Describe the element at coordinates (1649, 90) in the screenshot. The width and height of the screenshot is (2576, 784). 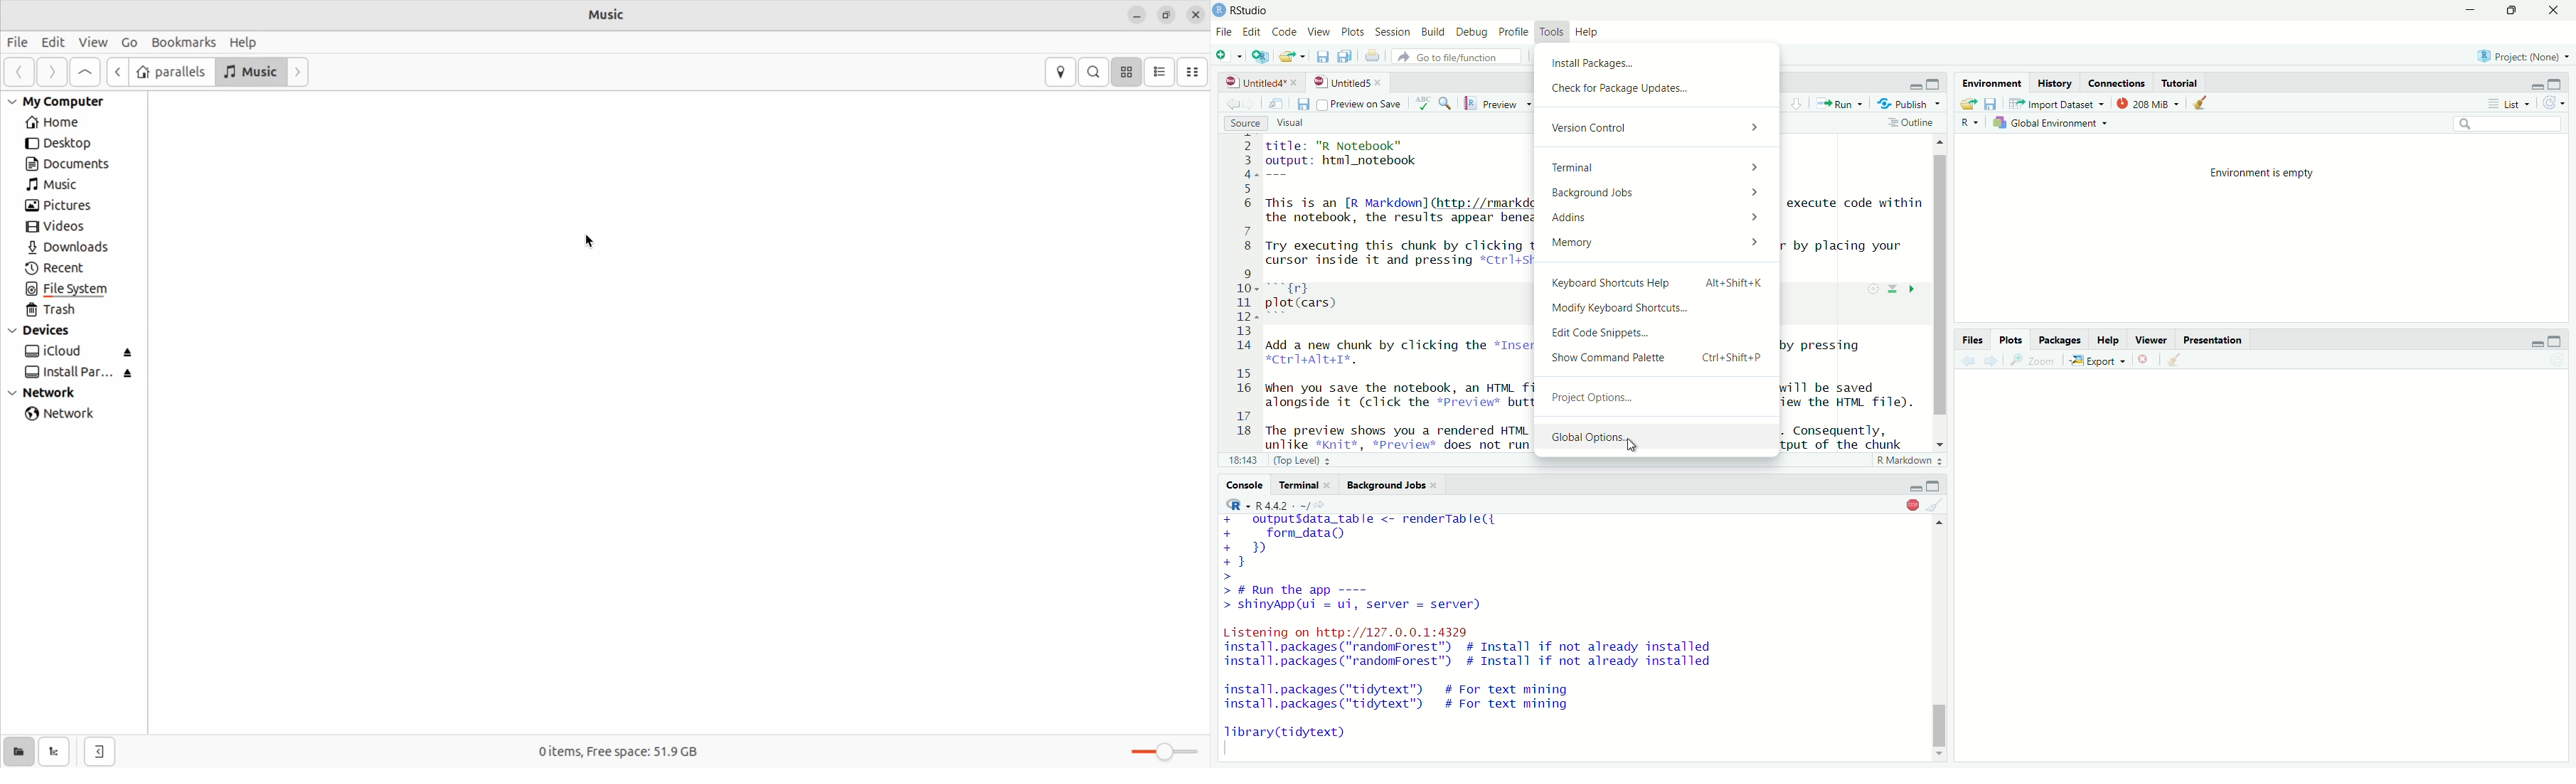
I see `Check for Package Updates...` at that location.